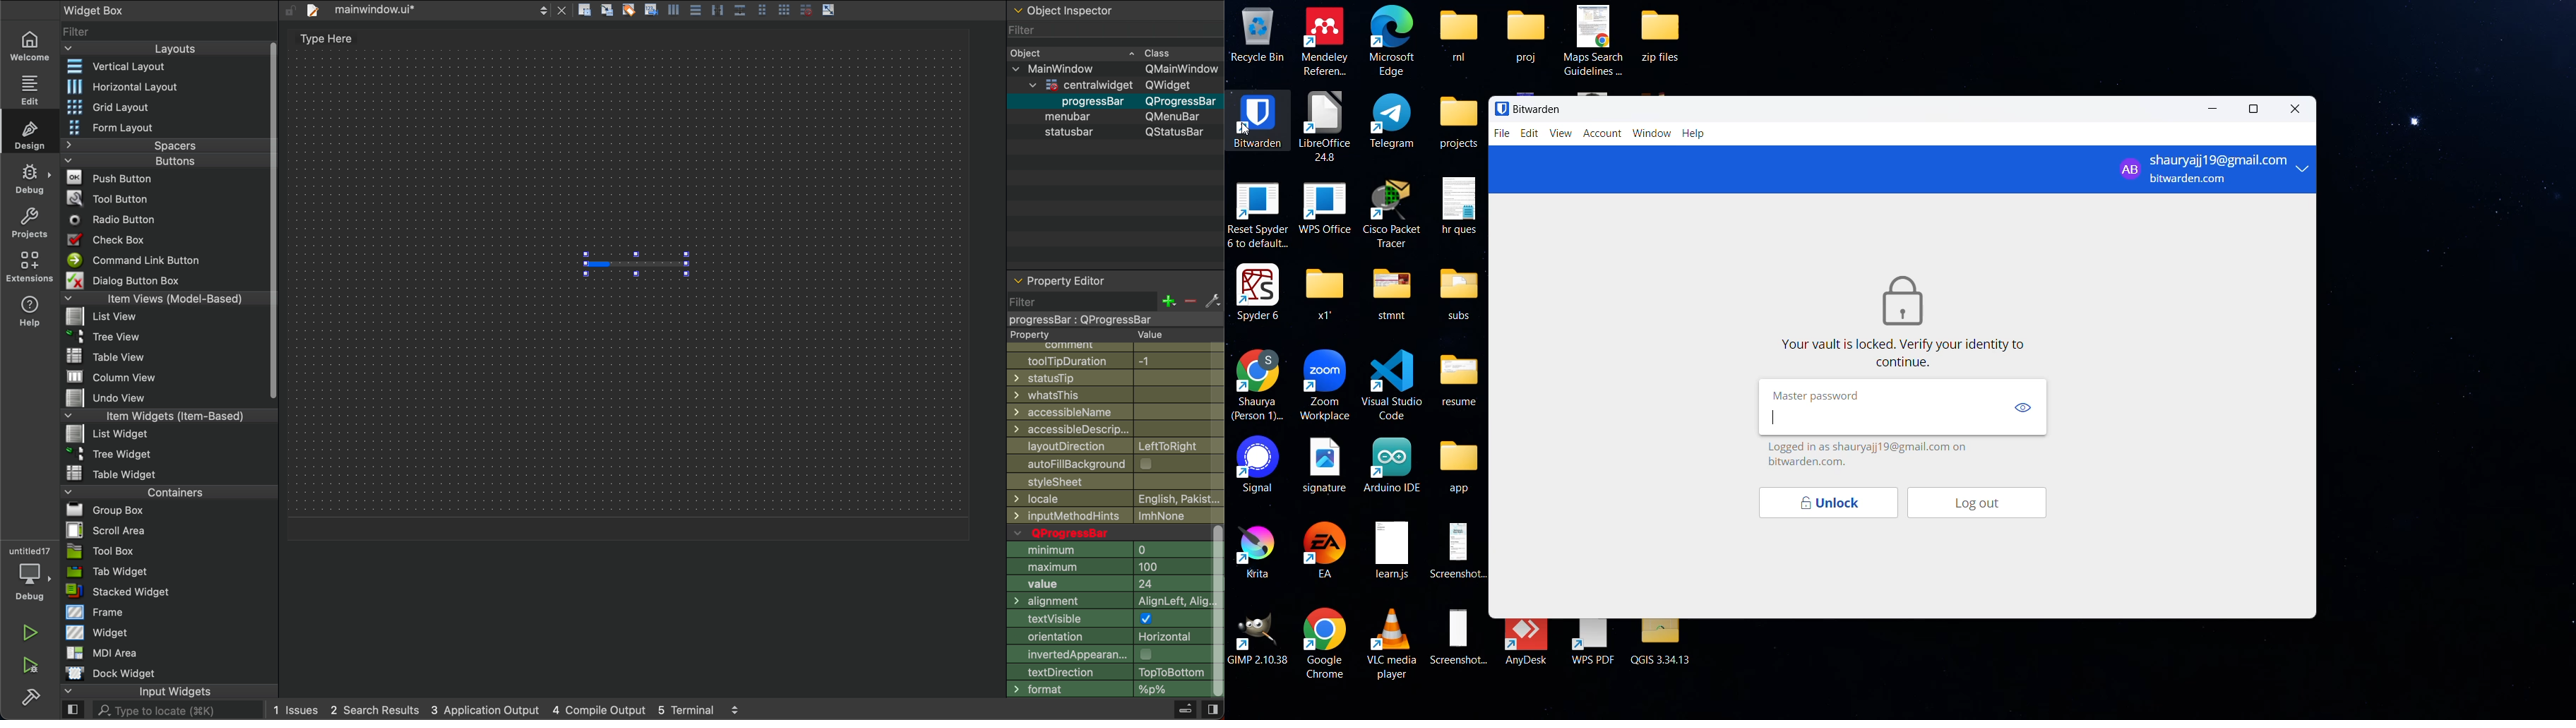  What do you see at coordinates (1459, 294) in the screenshot?
I see `subs` at bounding box center [1459, 294].